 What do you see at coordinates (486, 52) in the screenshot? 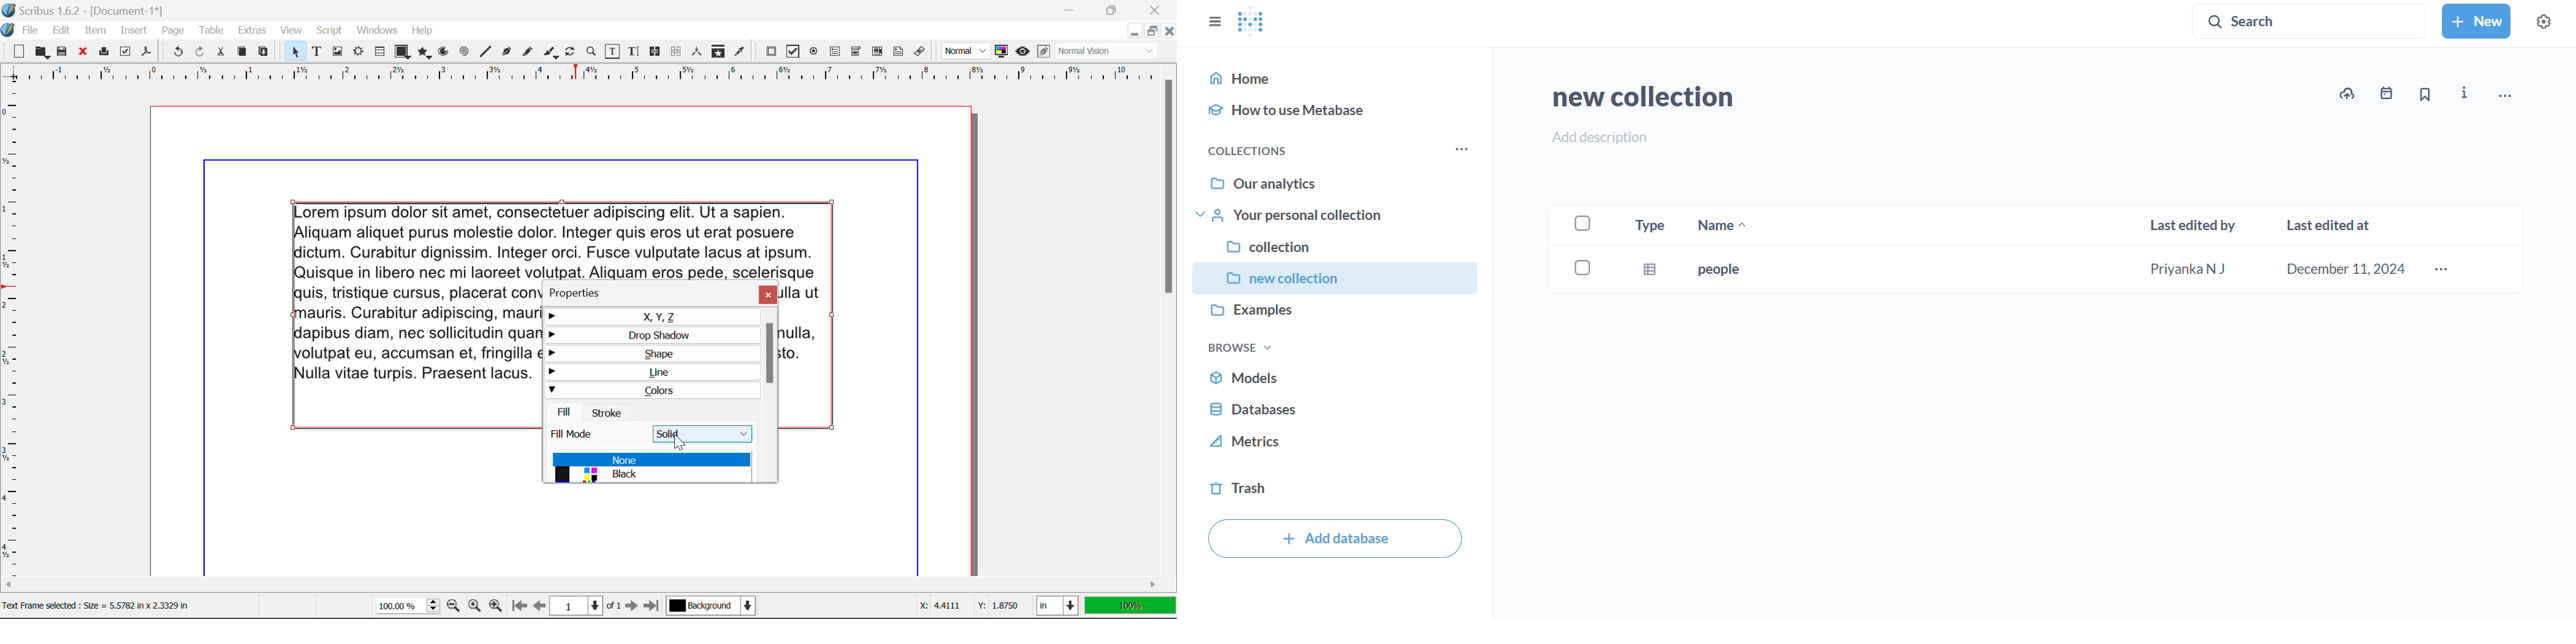
I see `Line` at bounding box center [486, 52].